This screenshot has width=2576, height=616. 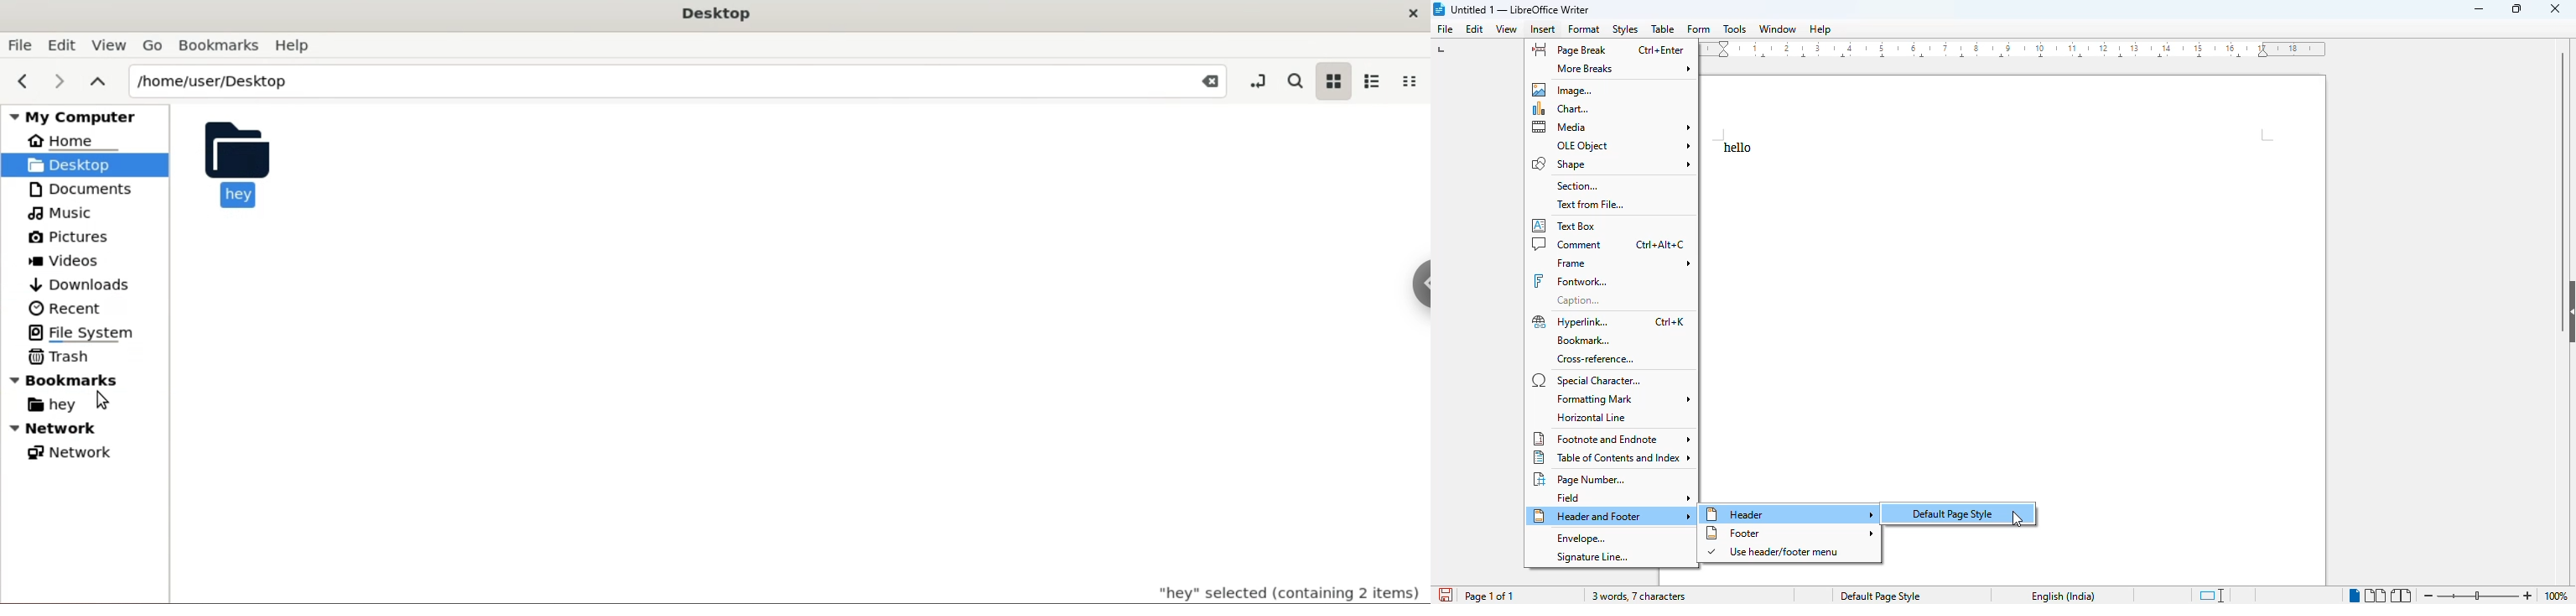 What do you see at coordinates (1438, 9) in the screenshot?
I see `logo` at bounding box center [1438, 9].